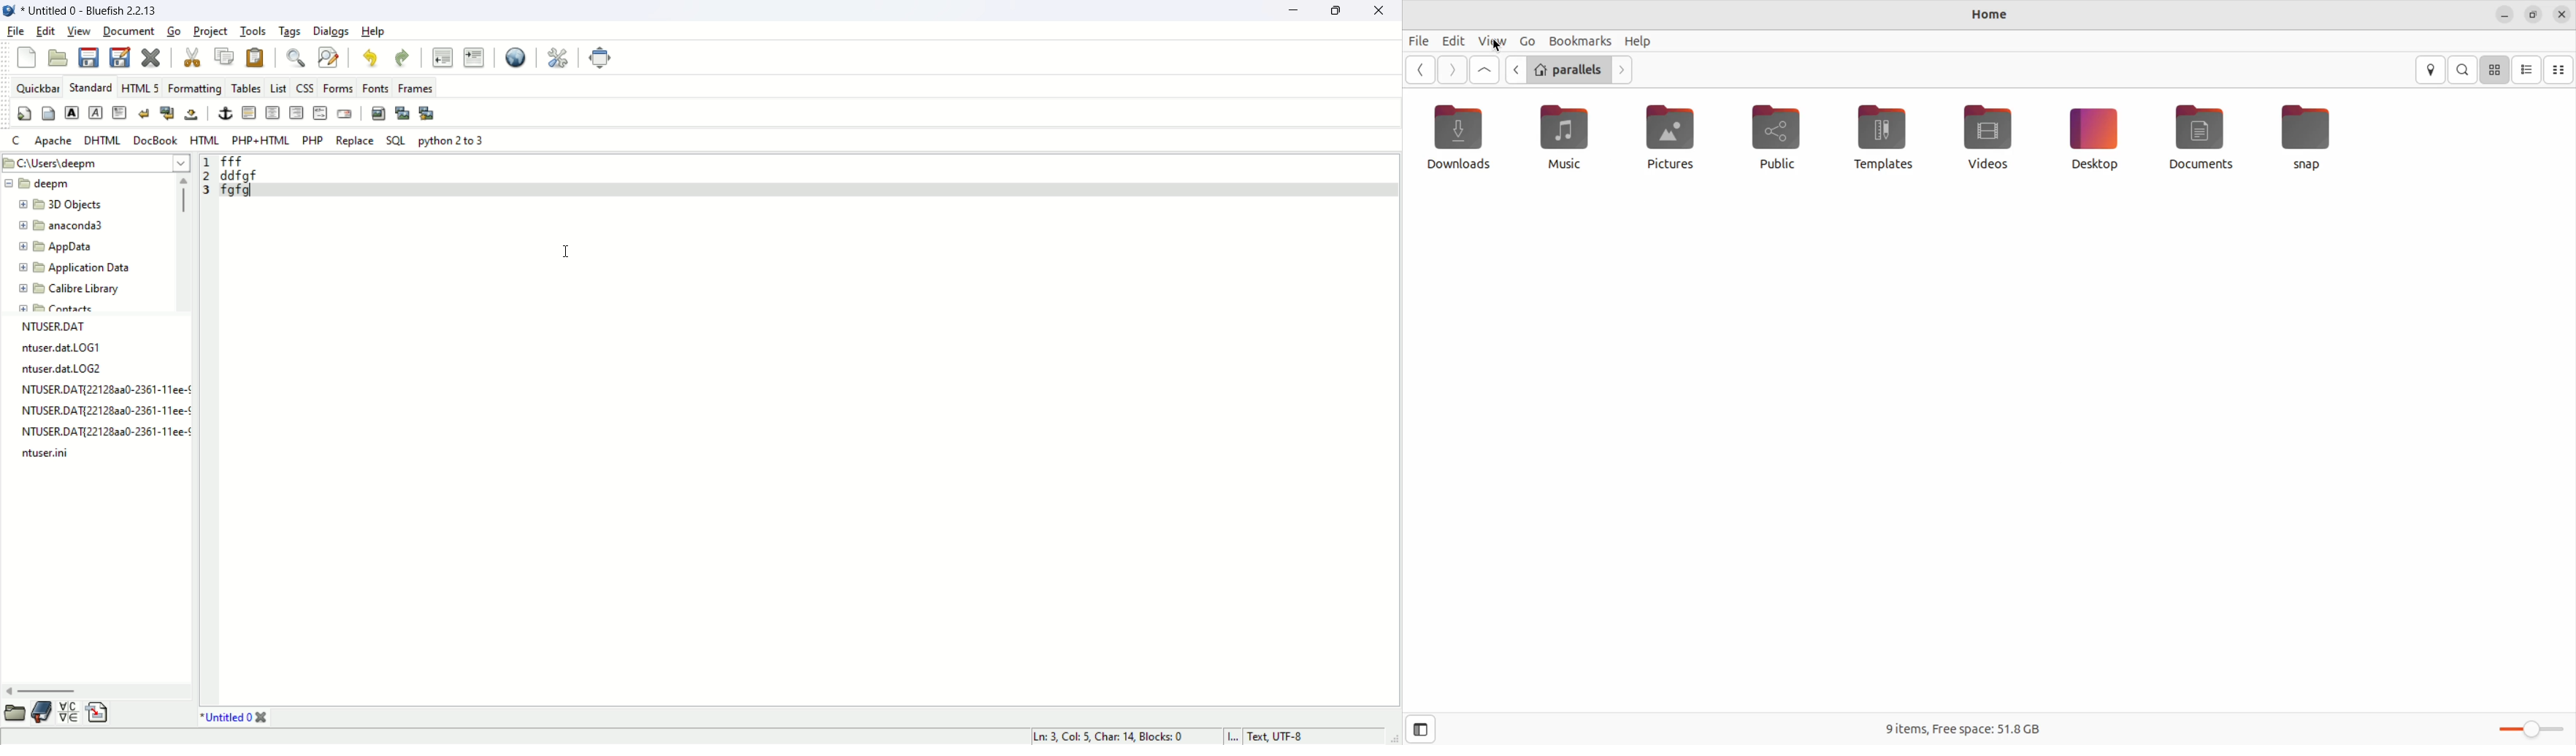 The width and height of the screenshot is (2576, 756). Describe the element at coordinates (2494, 71) in the screenshot. I see `icon view` at that location.